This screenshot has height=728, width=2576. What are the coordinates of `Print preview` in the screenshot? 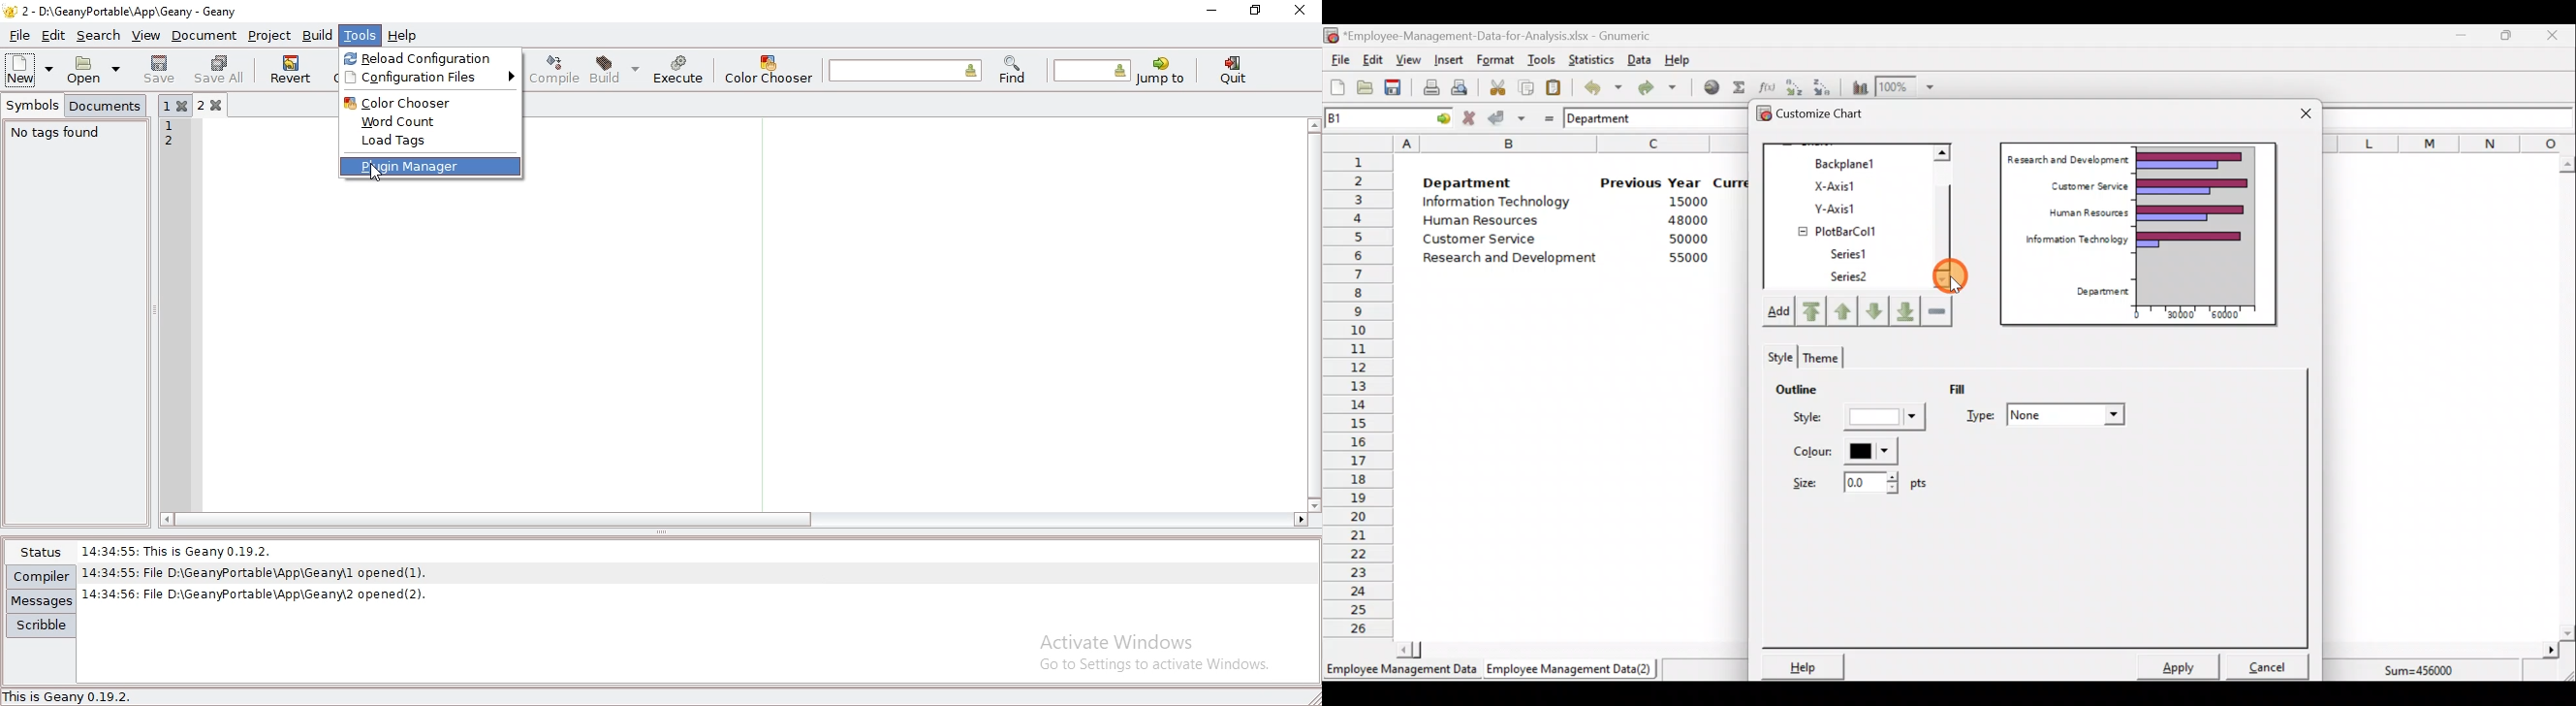 It's located at (1459, 86).